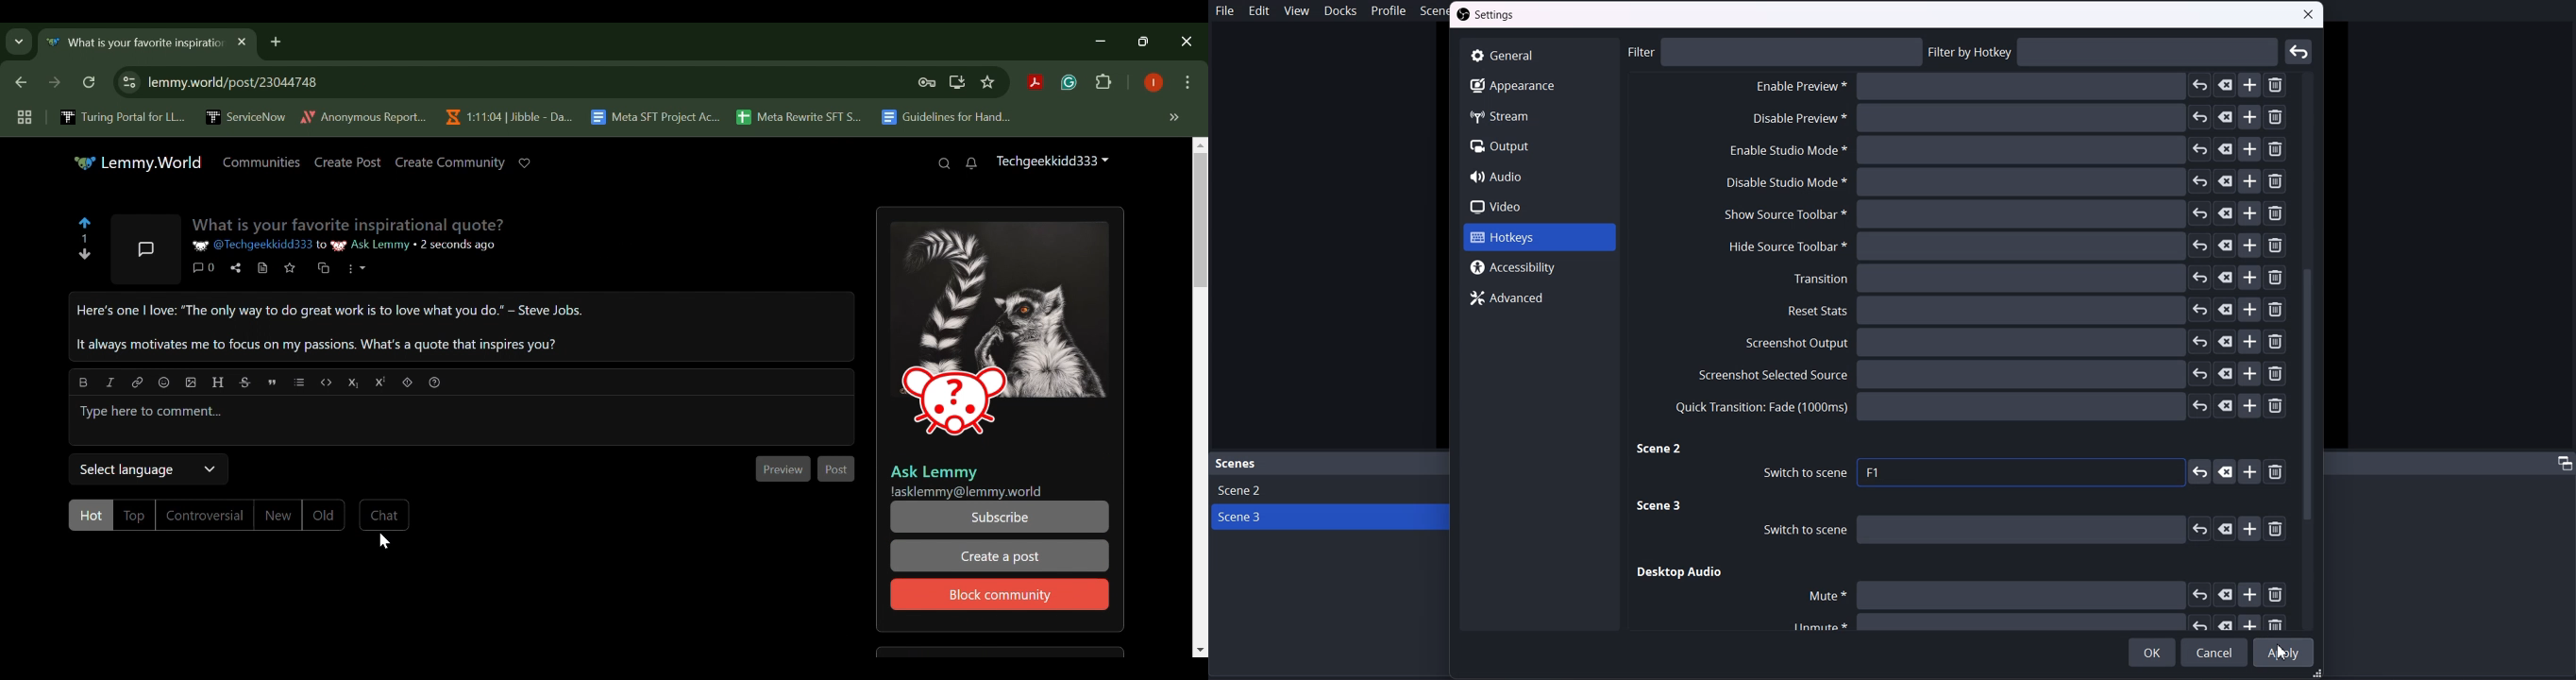 The image size is (2576, 700). What do you see at coordinates (2015, 88) in the screenshot?
I see `Disable Preview` at bounding box center [2015, 88].